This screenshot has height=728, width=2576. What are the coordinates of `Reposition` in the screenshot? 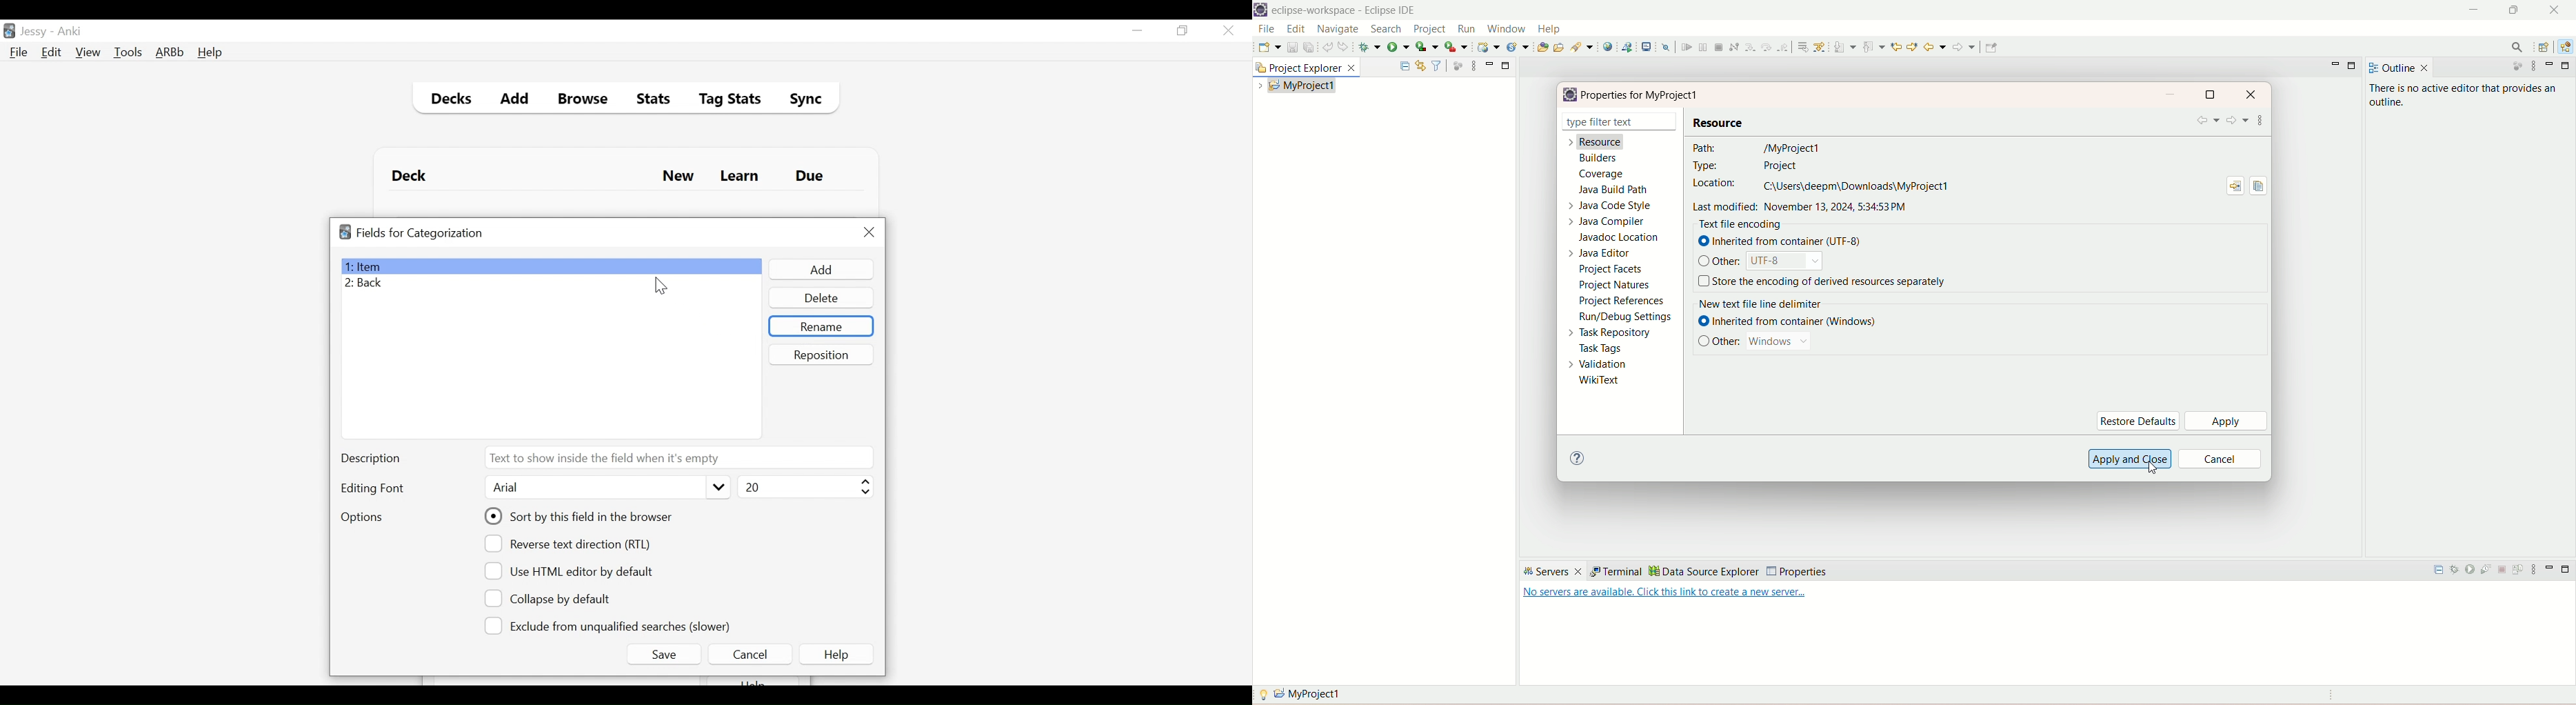 It's located at (823, 354).